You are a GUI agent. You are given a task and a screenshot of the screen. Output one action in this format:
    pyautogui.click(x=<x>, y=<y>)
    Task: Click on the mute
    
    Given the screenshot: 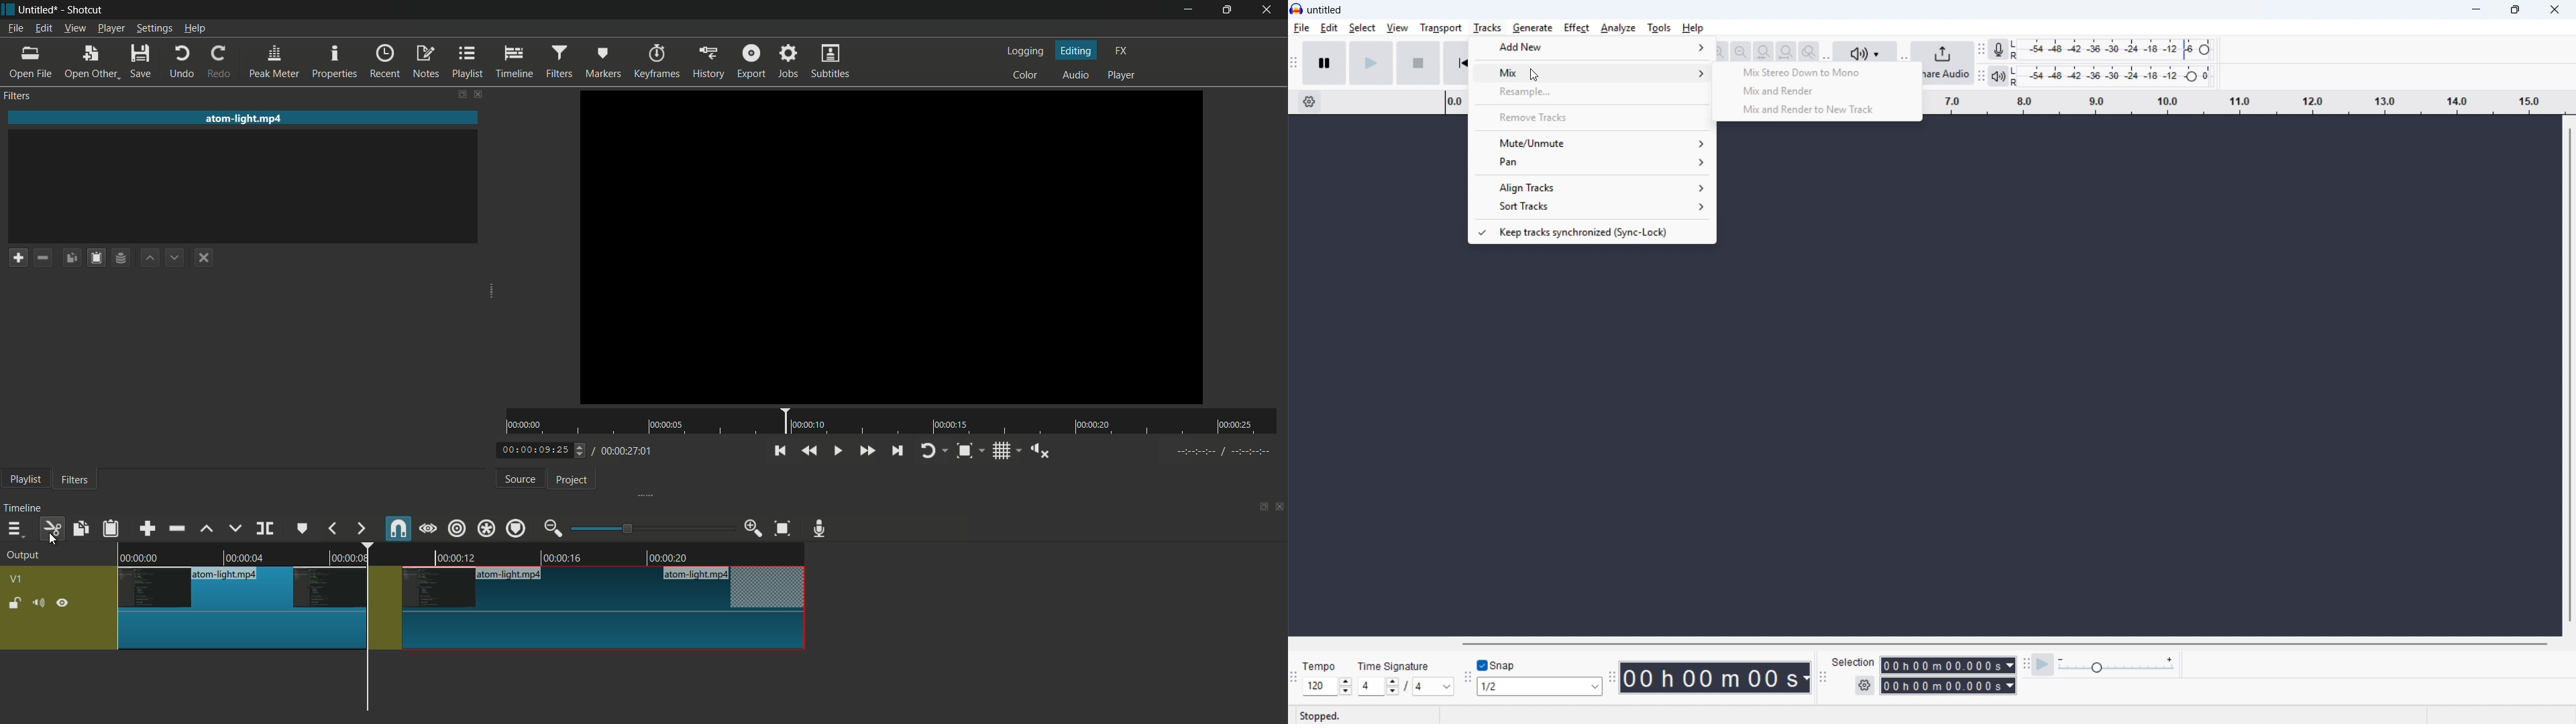 What is the action you would take?
    pyautogui.click(x=38, y=602)
    